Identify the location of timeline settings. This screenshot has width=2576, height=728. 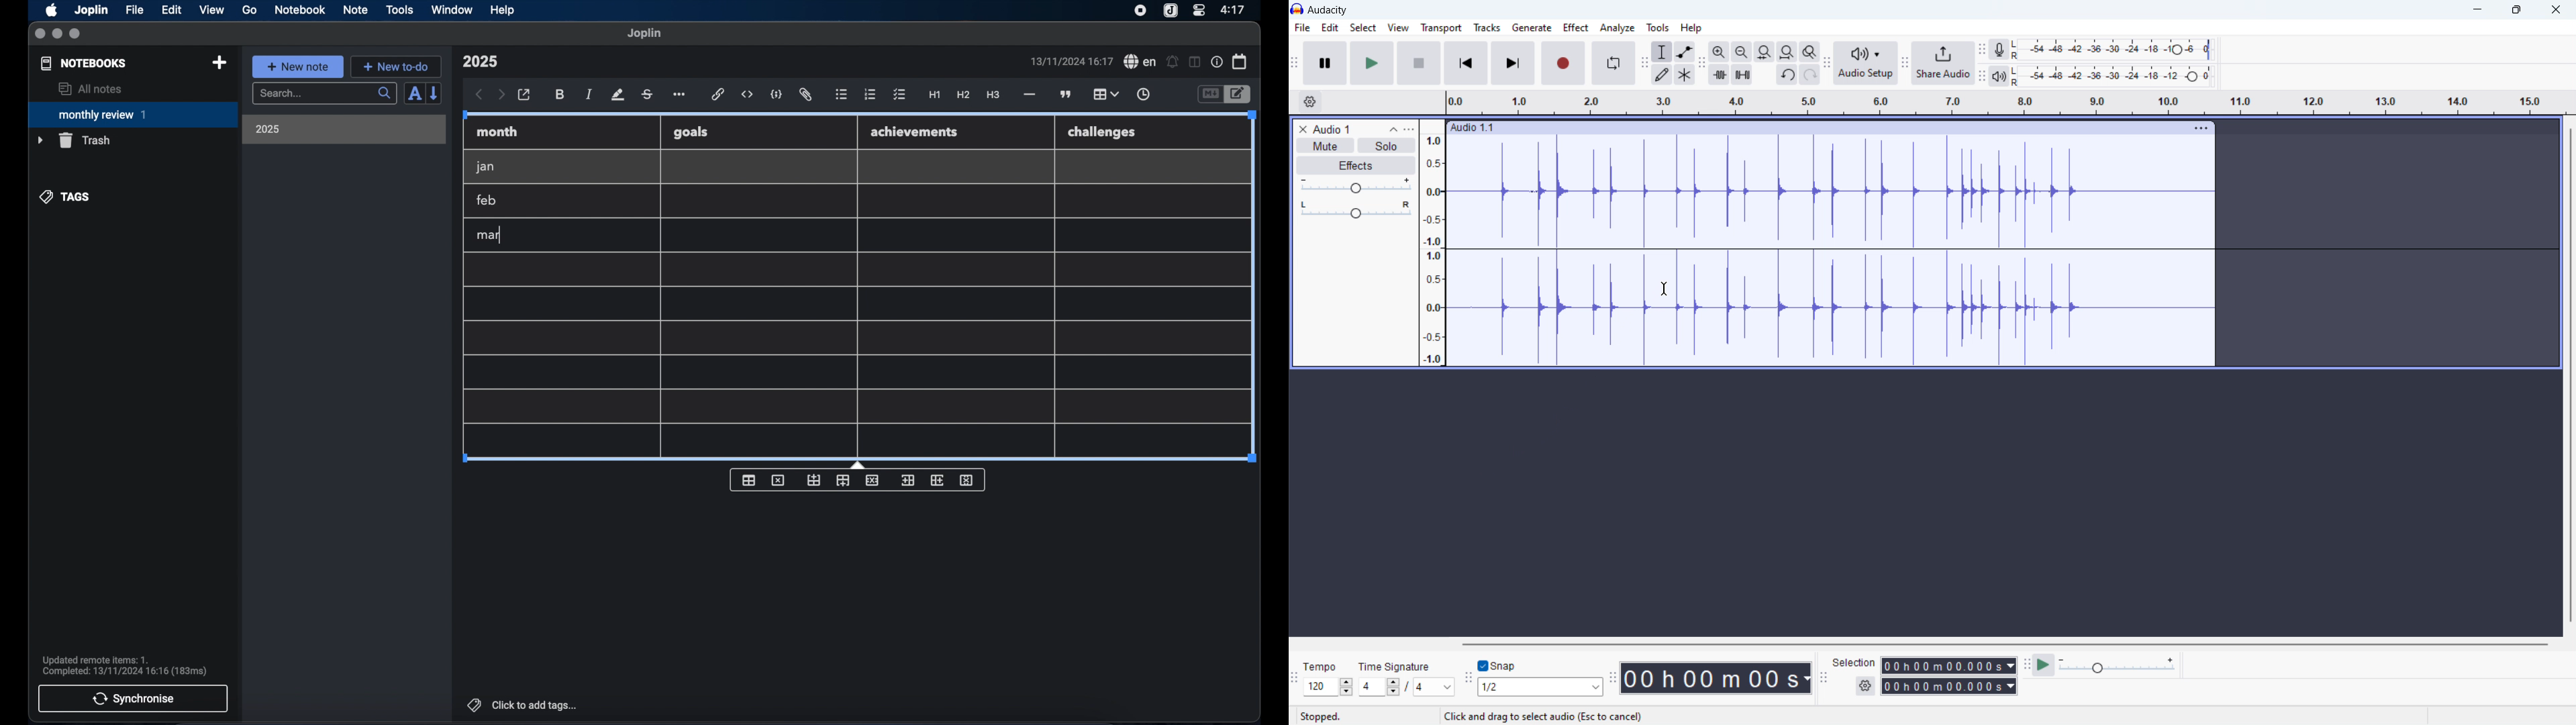
(1309, 102).